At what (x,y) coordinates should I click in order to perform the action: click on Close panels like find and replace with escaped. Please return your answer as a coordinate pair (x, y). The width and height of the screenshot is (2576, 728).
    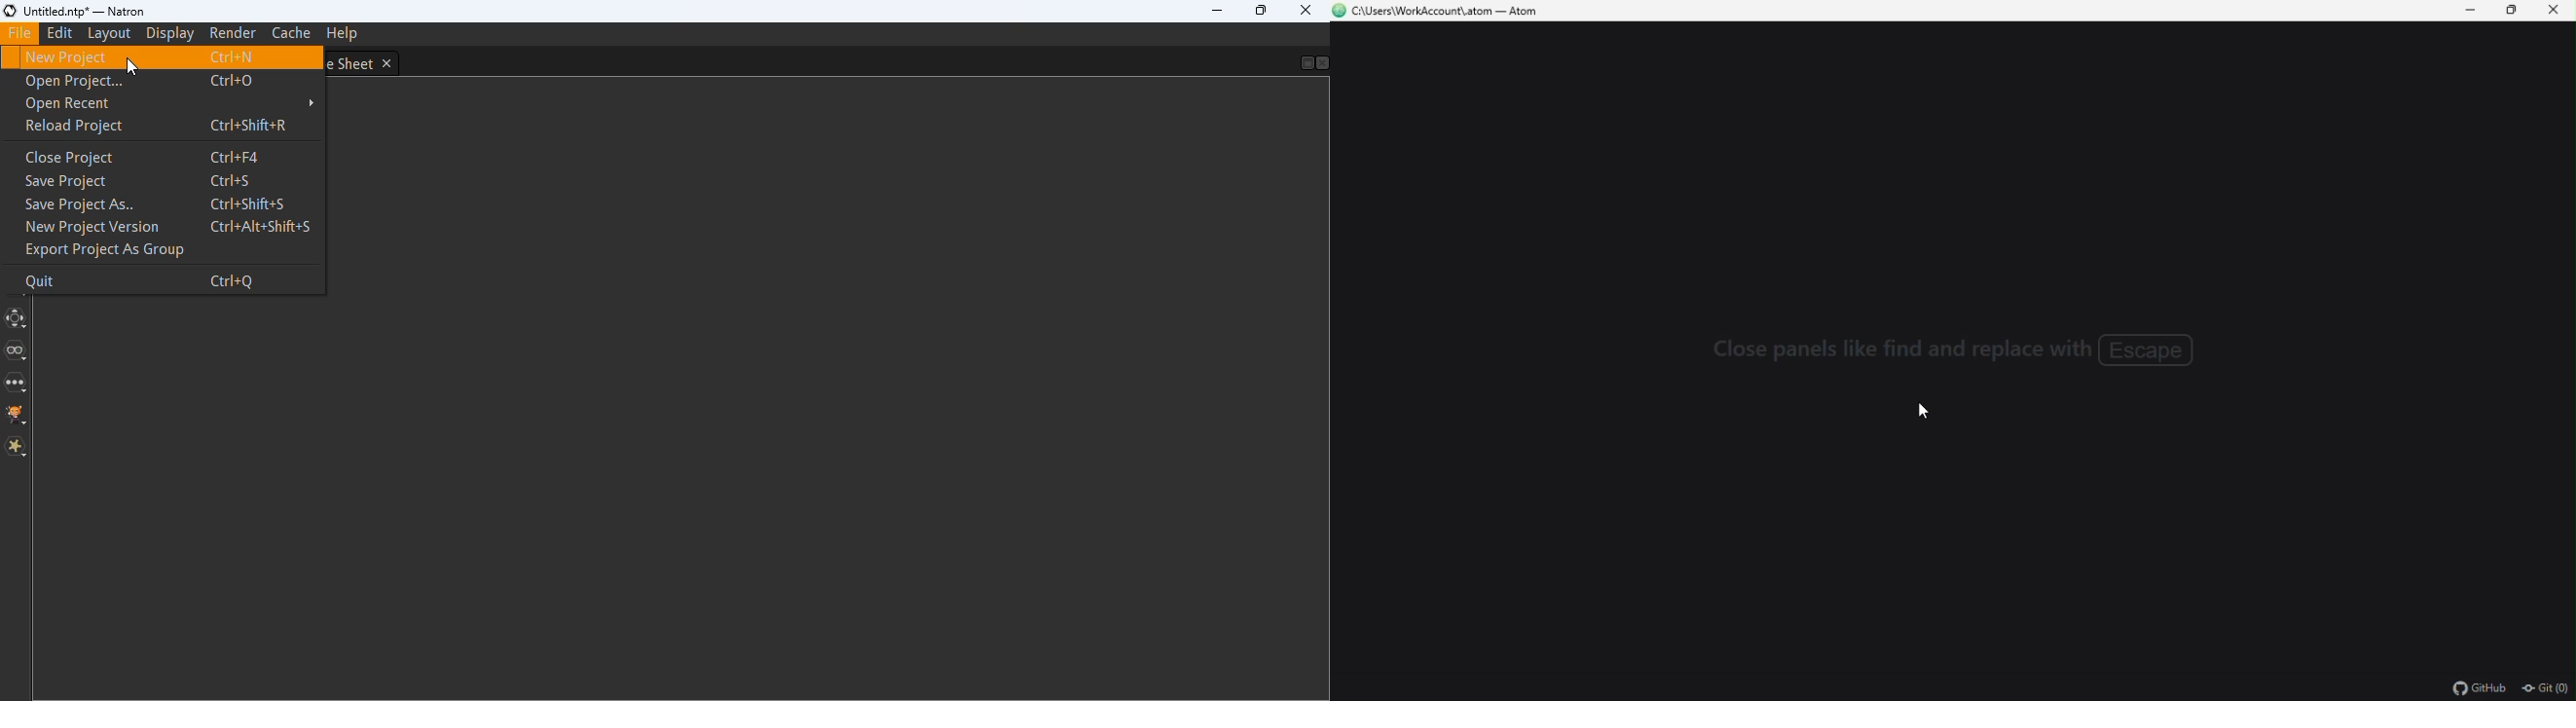
    Looking at the image, I should click on (1943, 350).